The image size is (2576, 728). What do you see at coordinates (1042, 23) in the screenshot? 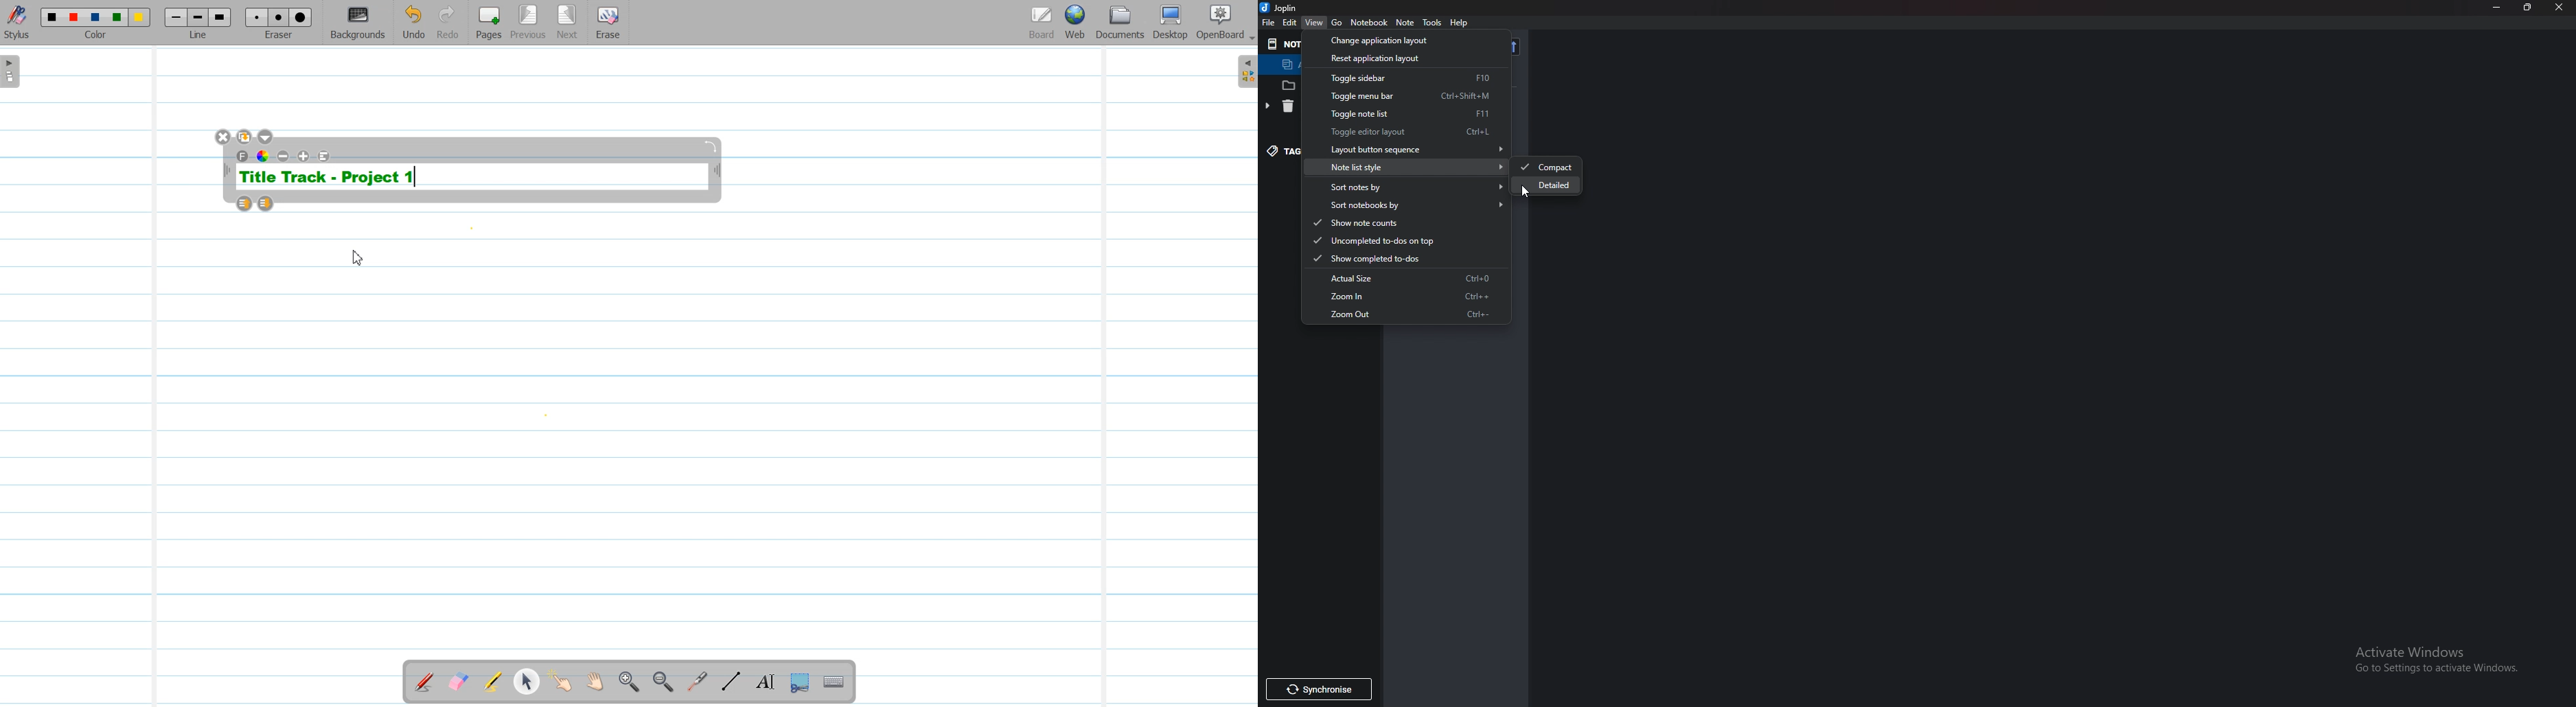
I see `Board` at bounding box center [1042, 23].